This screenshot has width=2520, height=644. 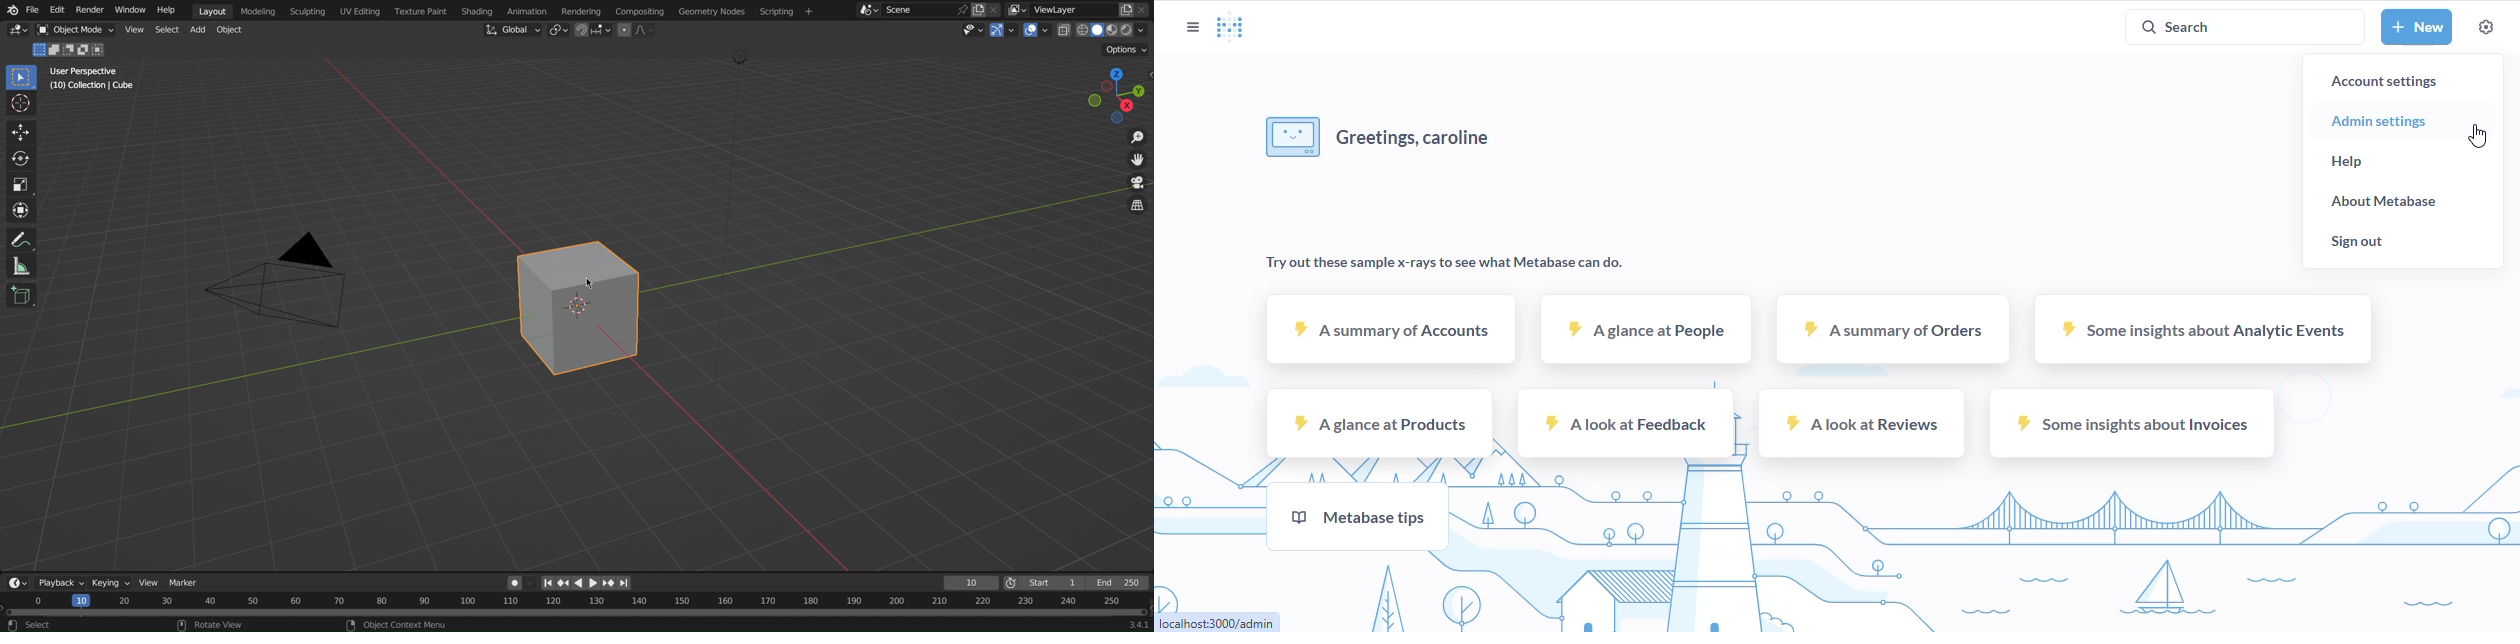 I want to click on Scene, so click(x=911, y=10).